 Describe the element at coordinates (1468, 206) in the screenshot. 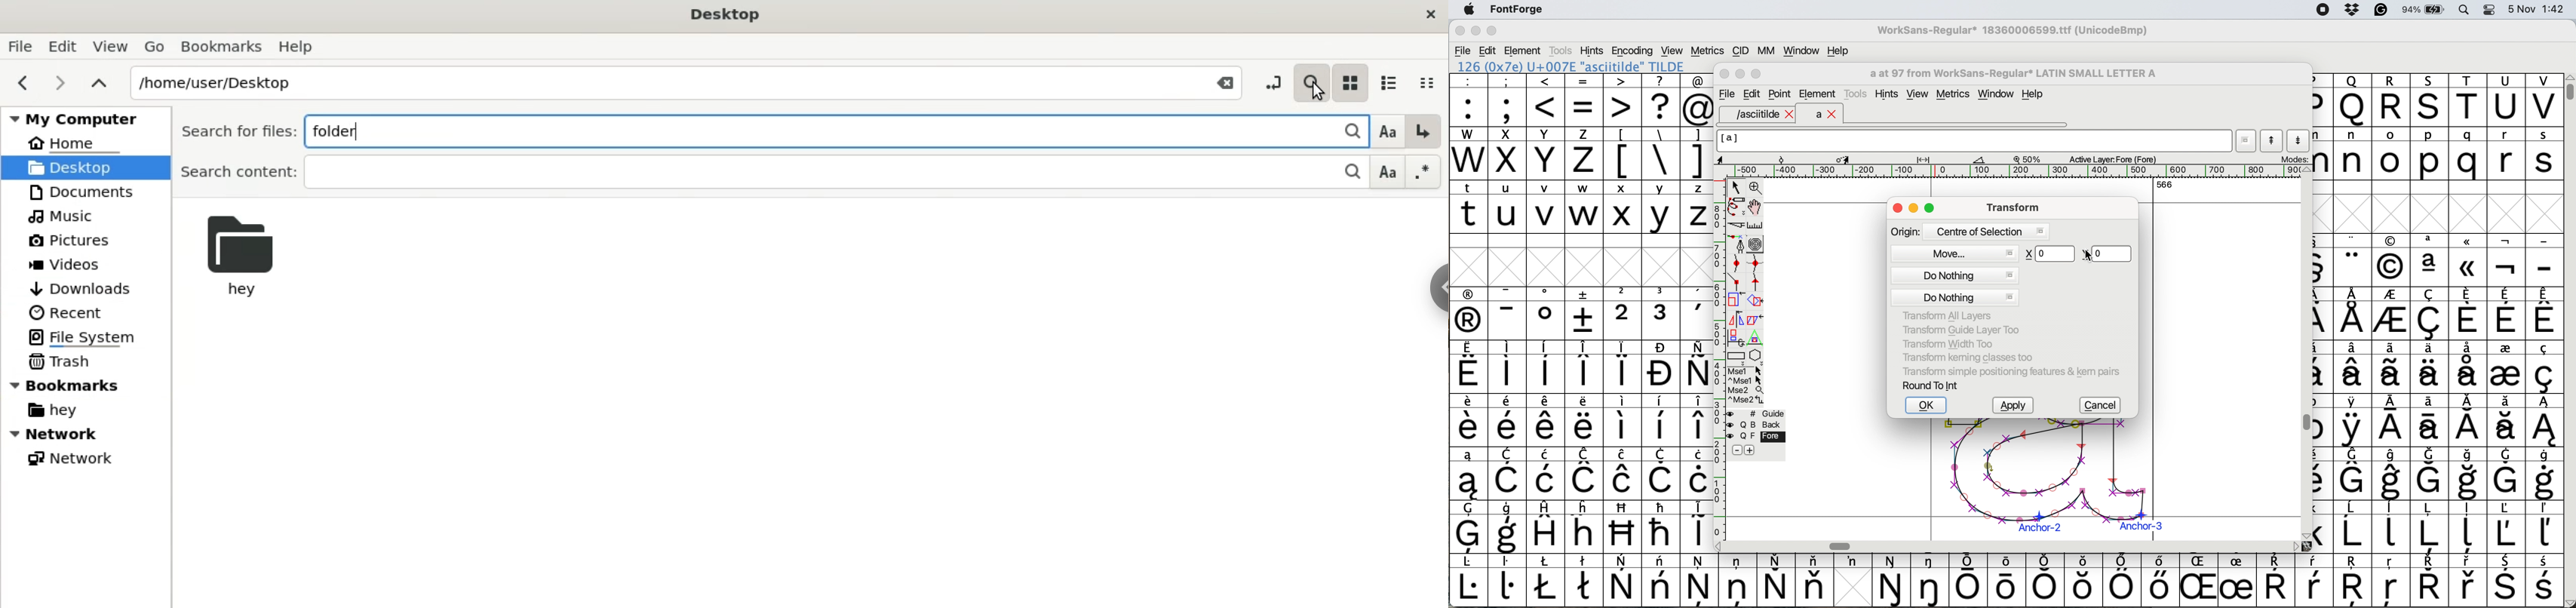

I see `t` at that location.